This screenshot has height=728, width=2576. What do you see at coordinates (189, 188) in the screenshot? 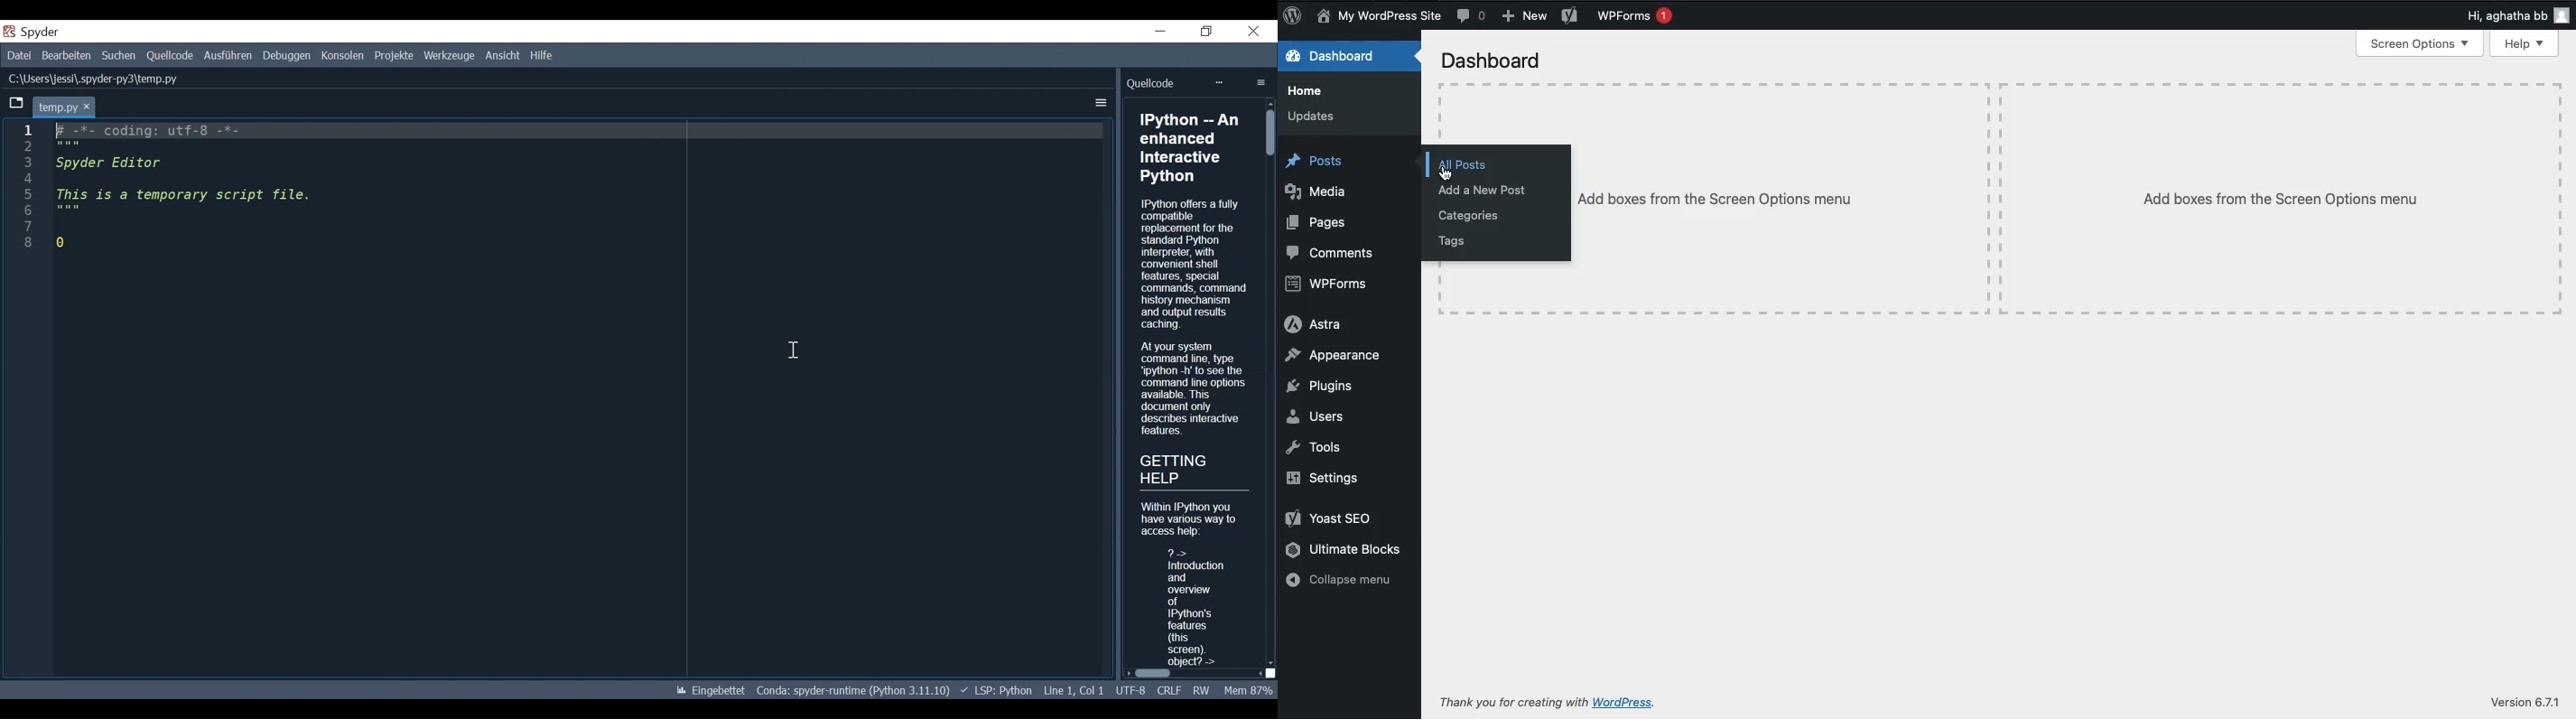
I see `fF -*- coding: utf-8 -*-

Spyder Editor

This is a temporary script file.
0` at bounding box center [189, 188].